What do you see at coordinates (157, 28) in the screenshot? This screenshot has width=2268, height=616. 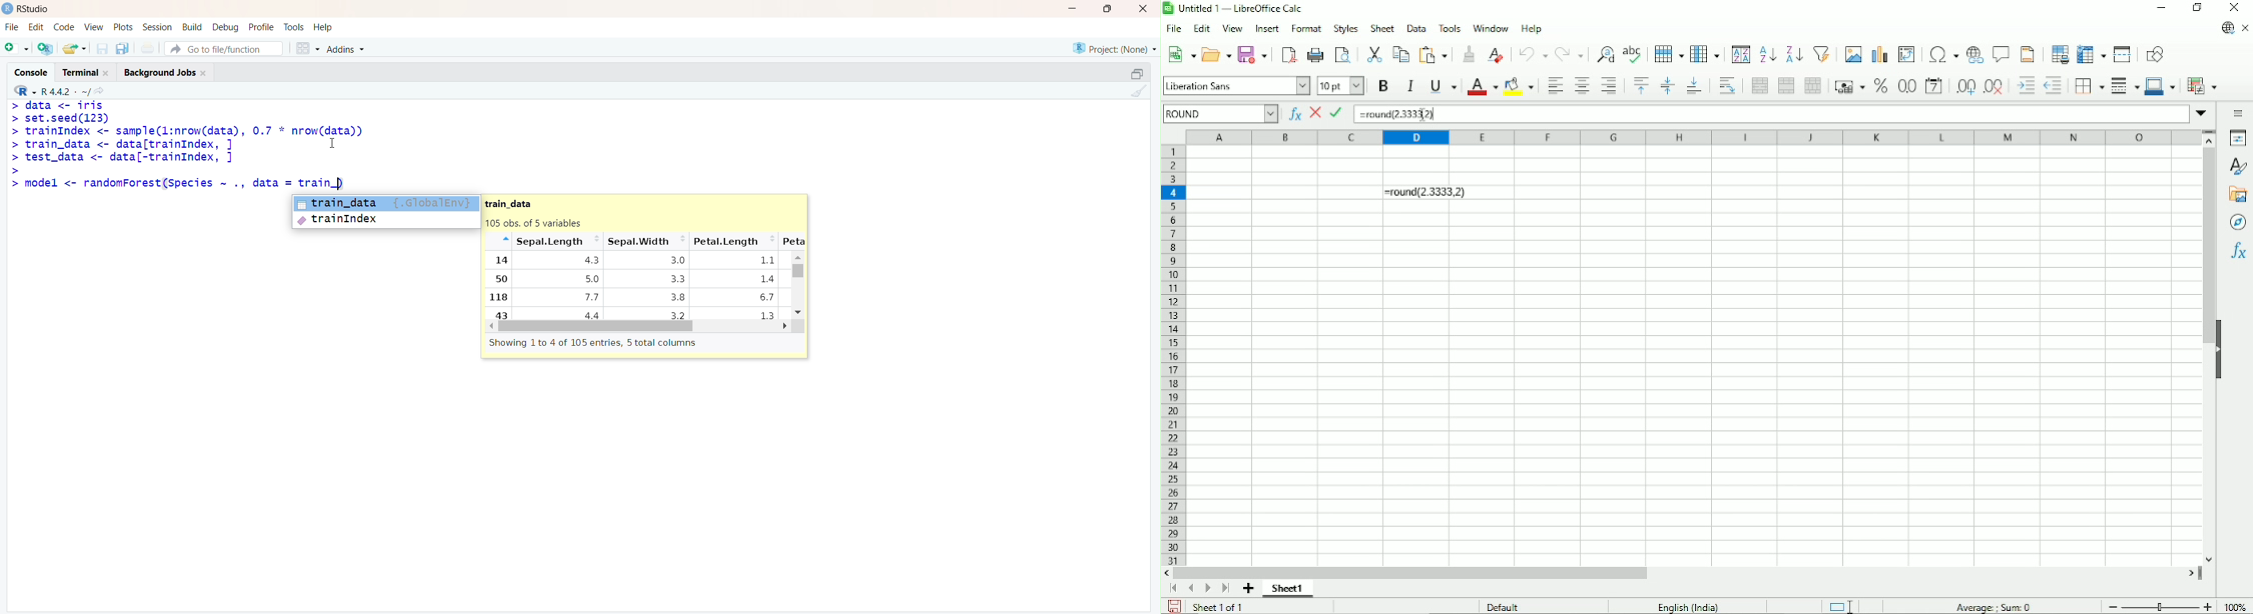 I see `Session` at bounding box center [157, 28].